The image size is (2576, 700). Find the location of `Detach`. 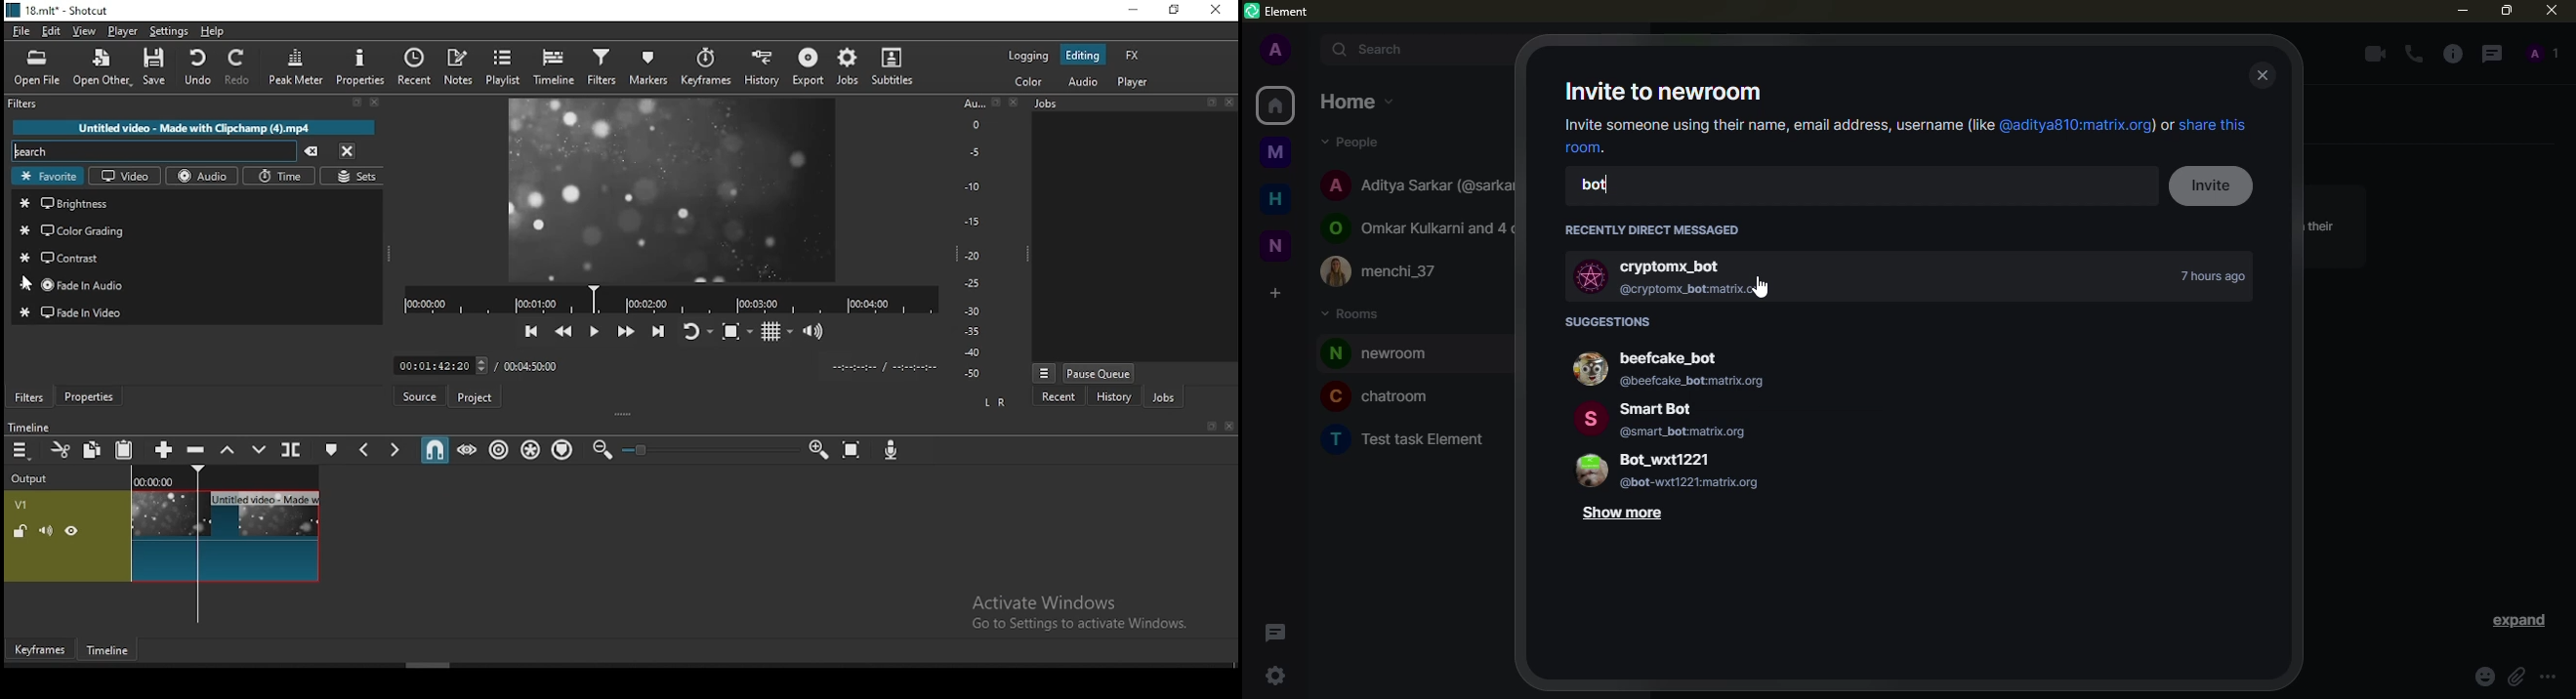

Detach is located at coordinates (357, 103).